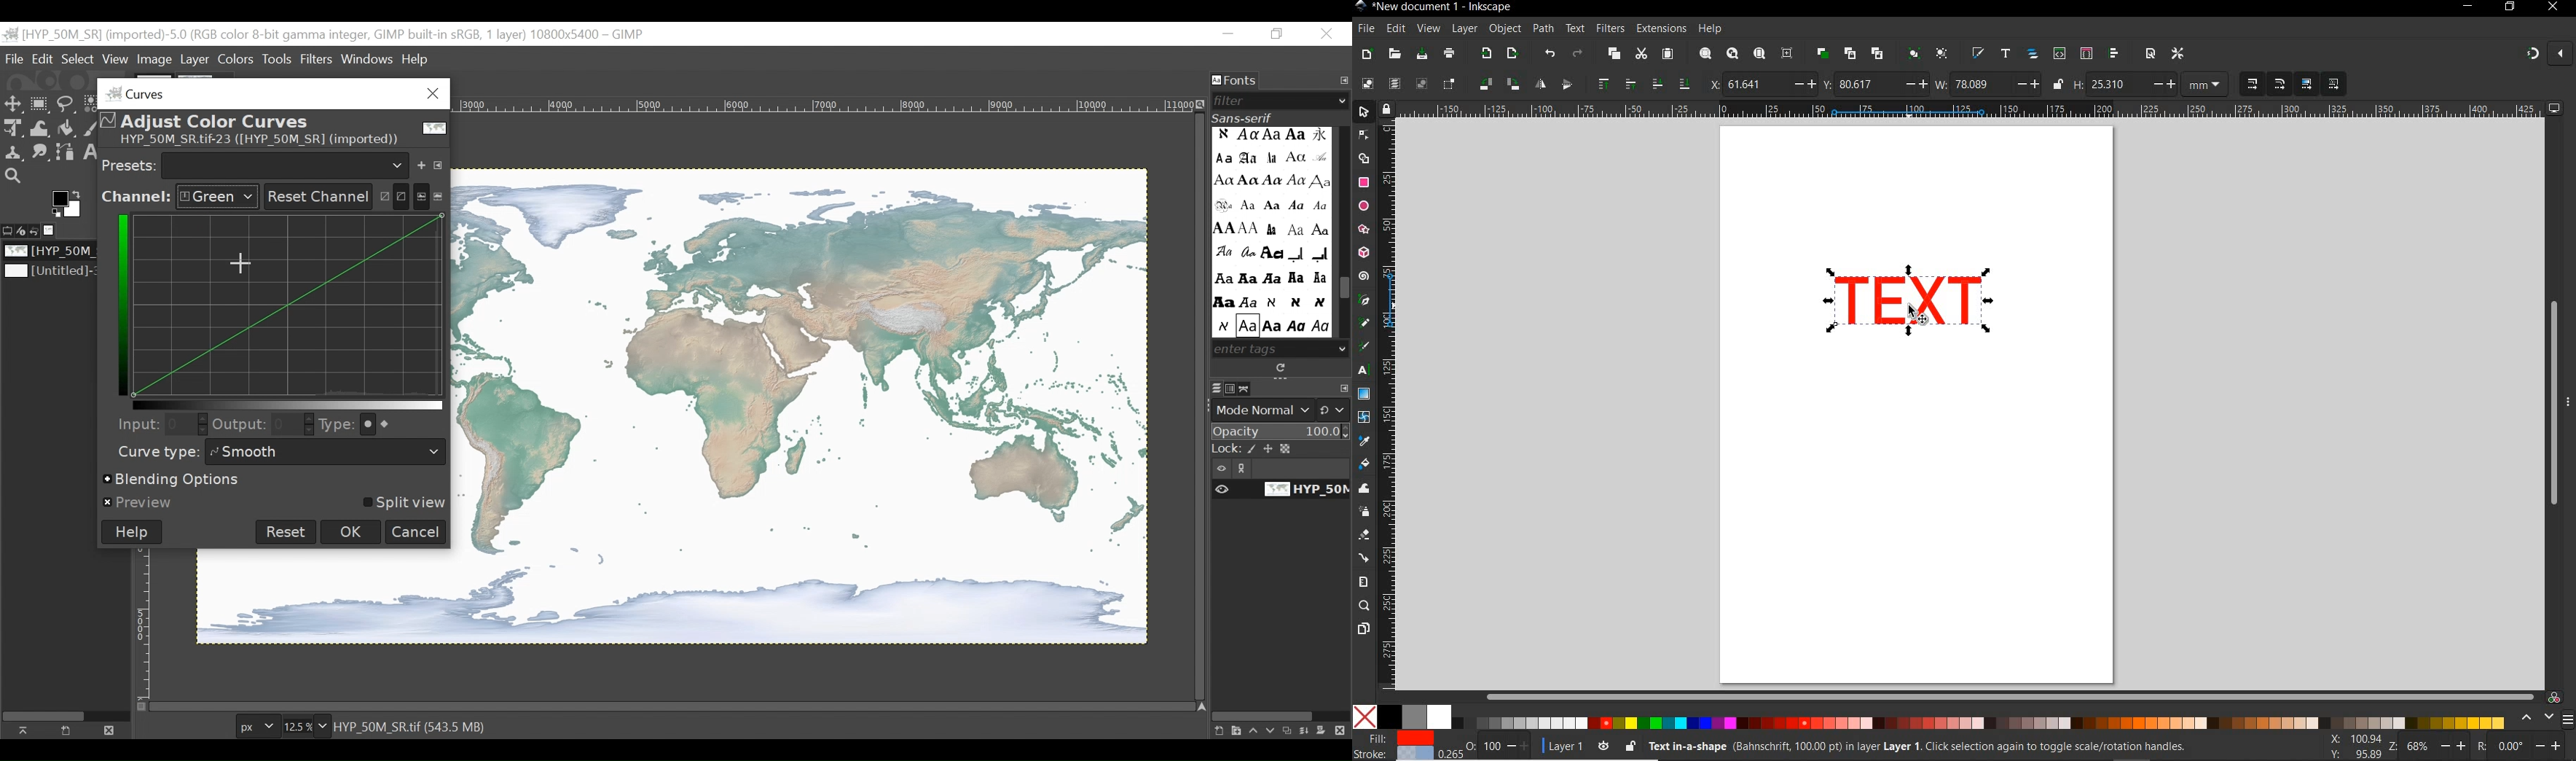  What do you see at coordinates (269, 93) in the screenshot?
I see `Curves` at bounding box center [269, 93].